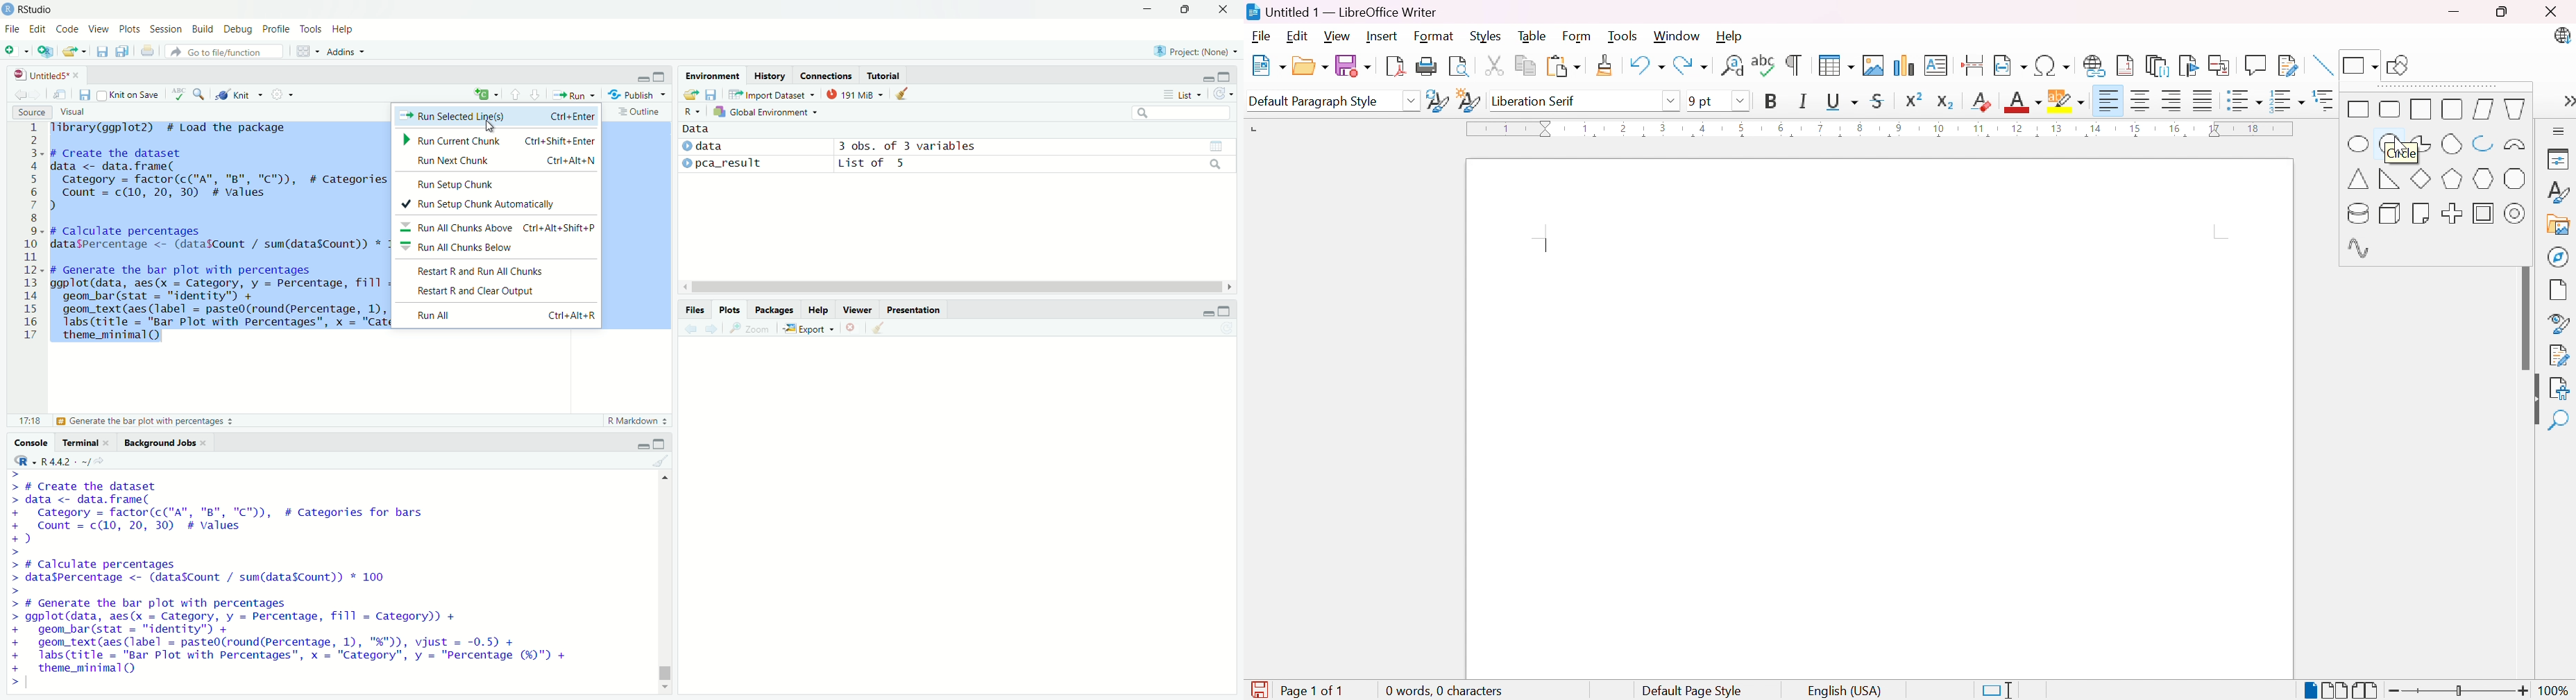  Describe the element at coordinates (148, 51) in the screenshot. I see `print selected file` at that location.